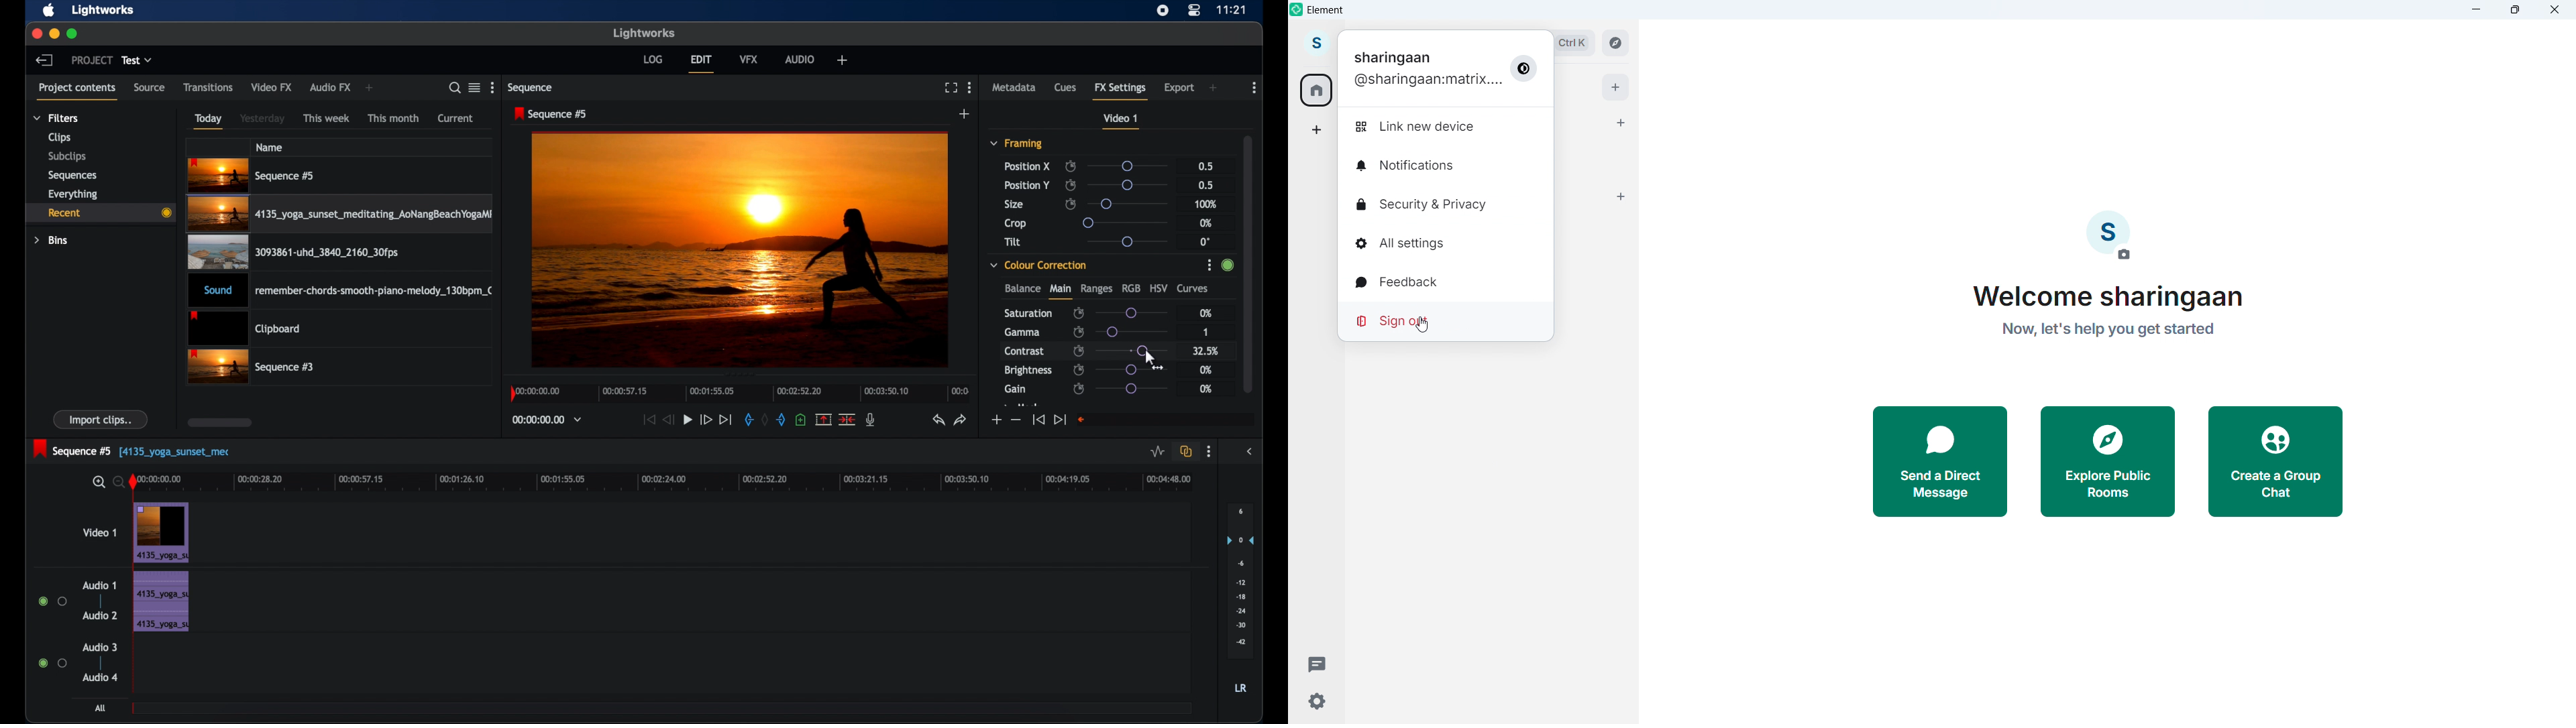  What do you see at coordinates (1133, 351) in the screenshot?
I see `slider` at bounding box center [1133, 351].